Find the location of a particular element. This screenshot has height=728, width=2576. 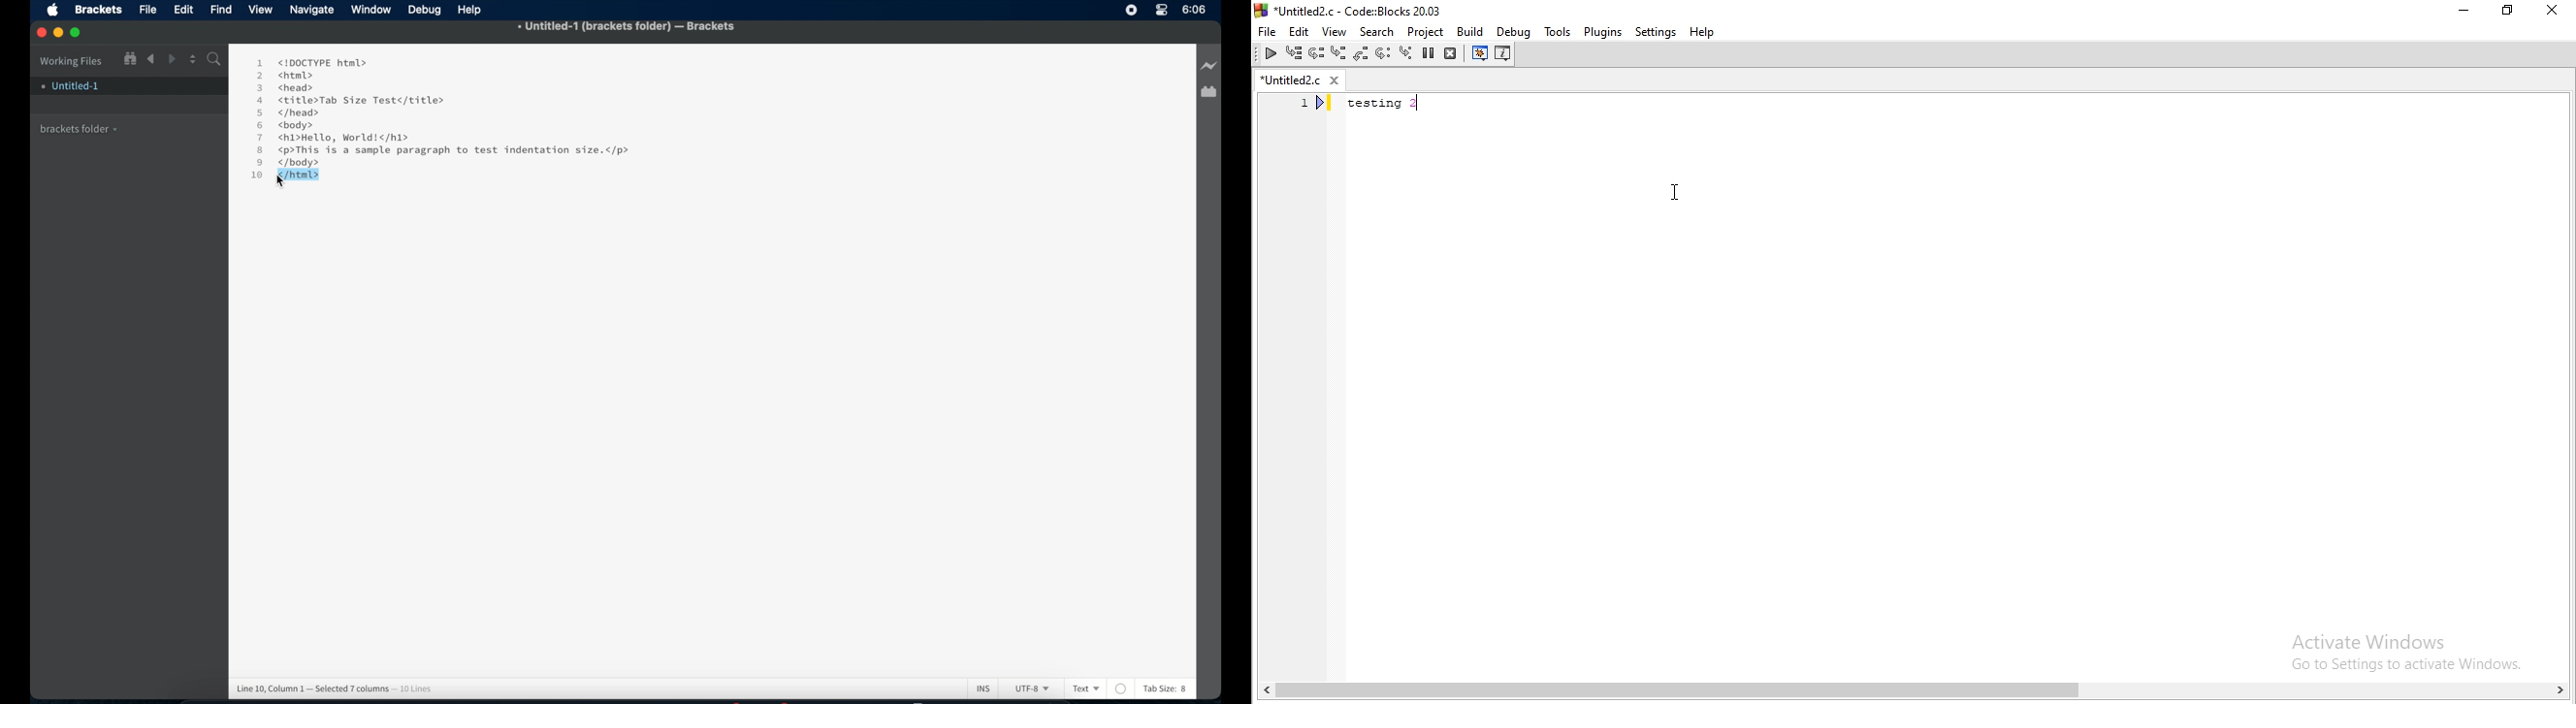

testing 2 is located at coordinates (1392, 105).